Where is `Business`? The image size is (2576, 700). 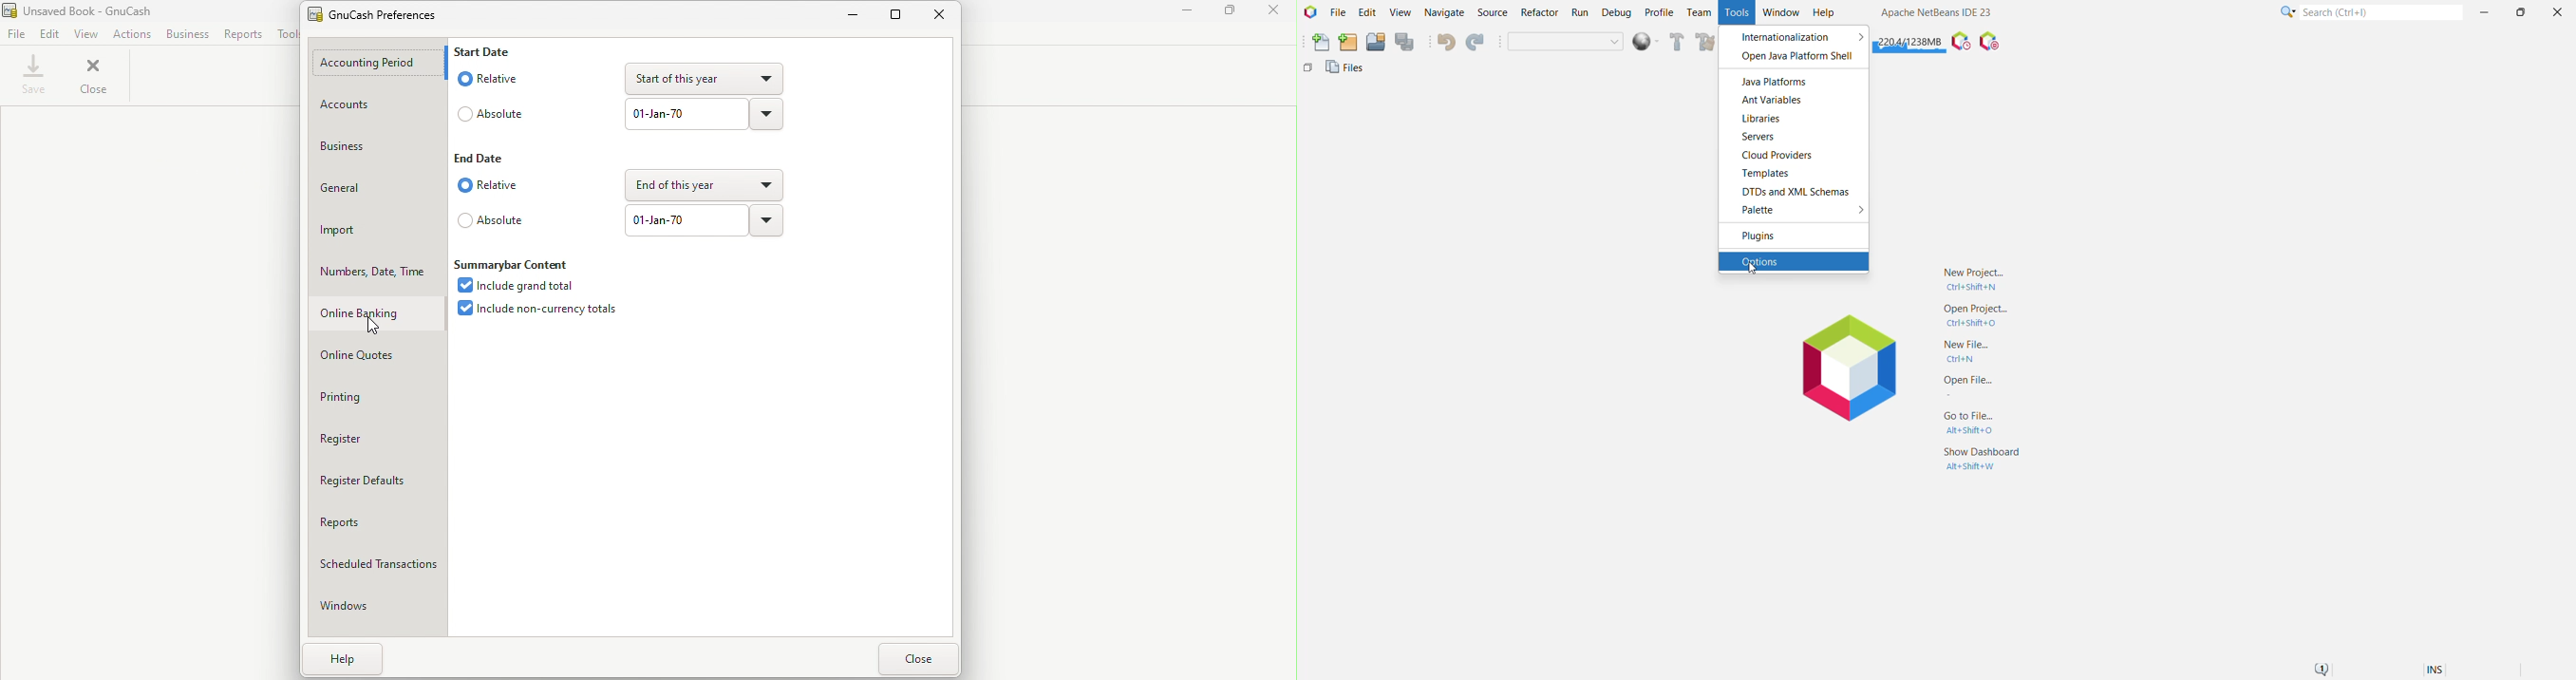 Business is located at coordinates (376, 146).